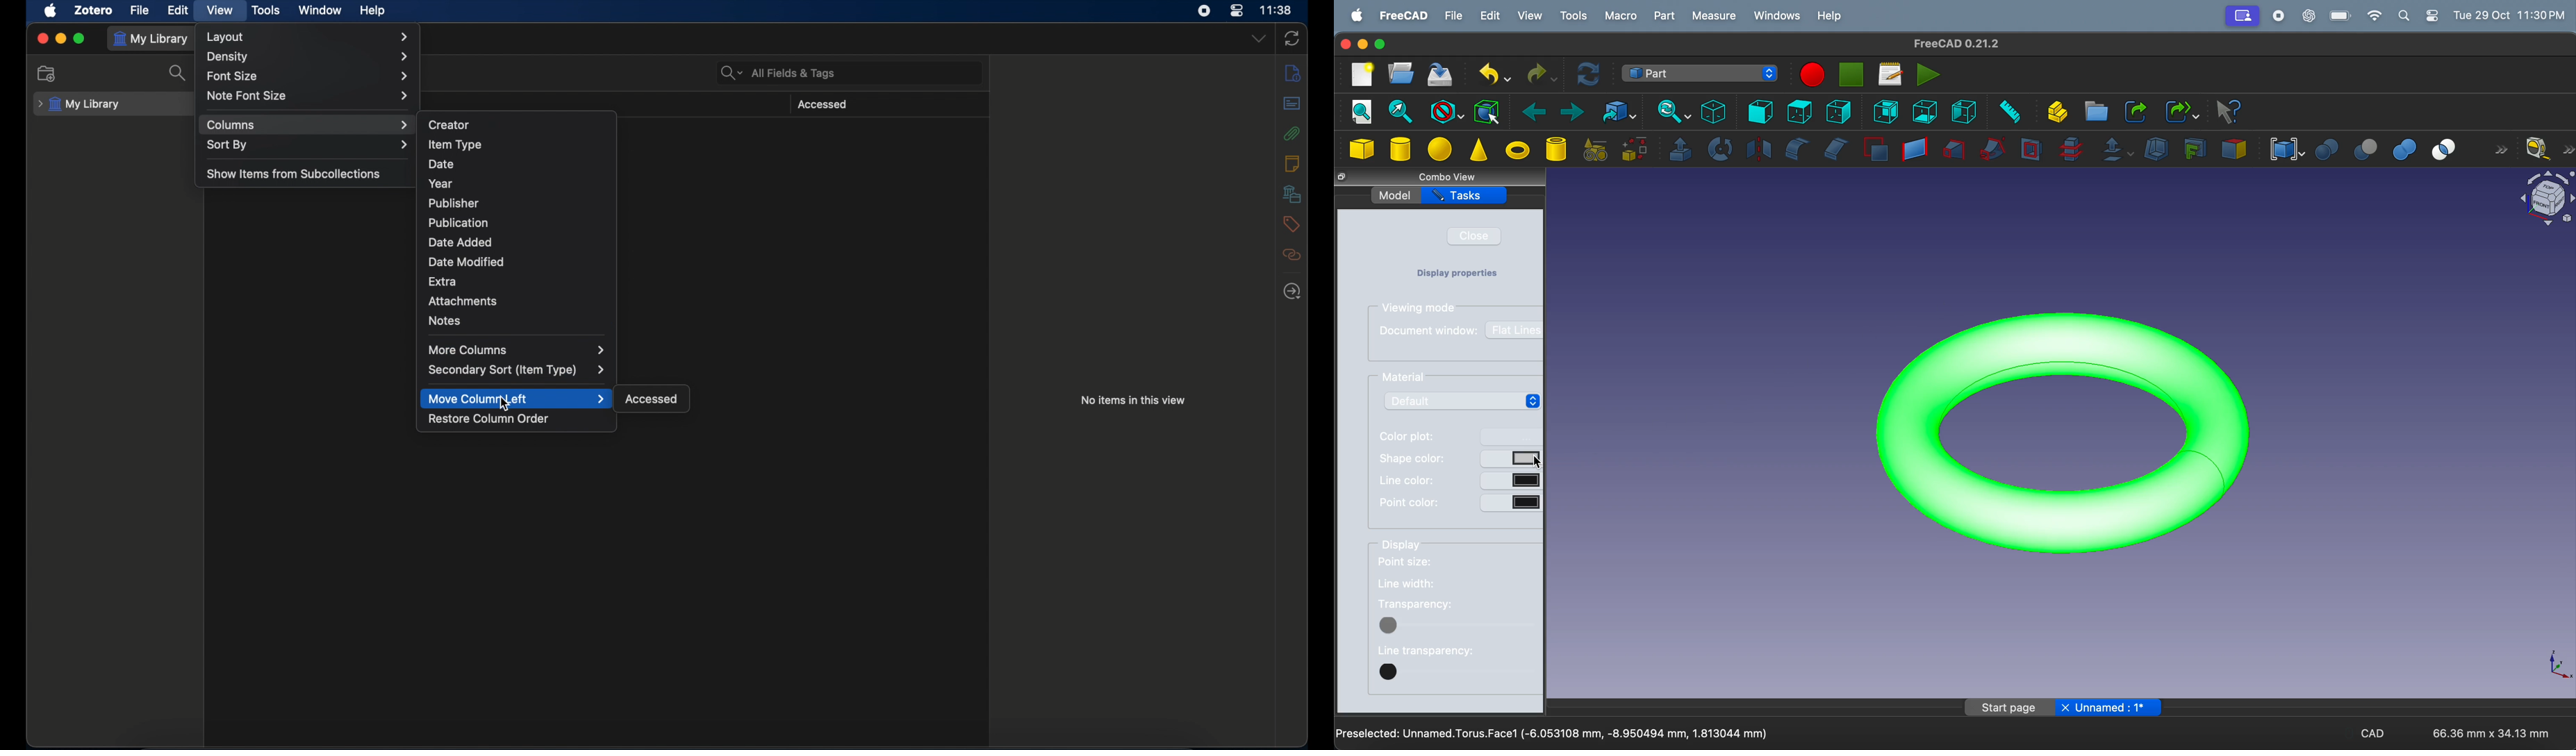  I want to click on mirroring, so click(1756, 149).